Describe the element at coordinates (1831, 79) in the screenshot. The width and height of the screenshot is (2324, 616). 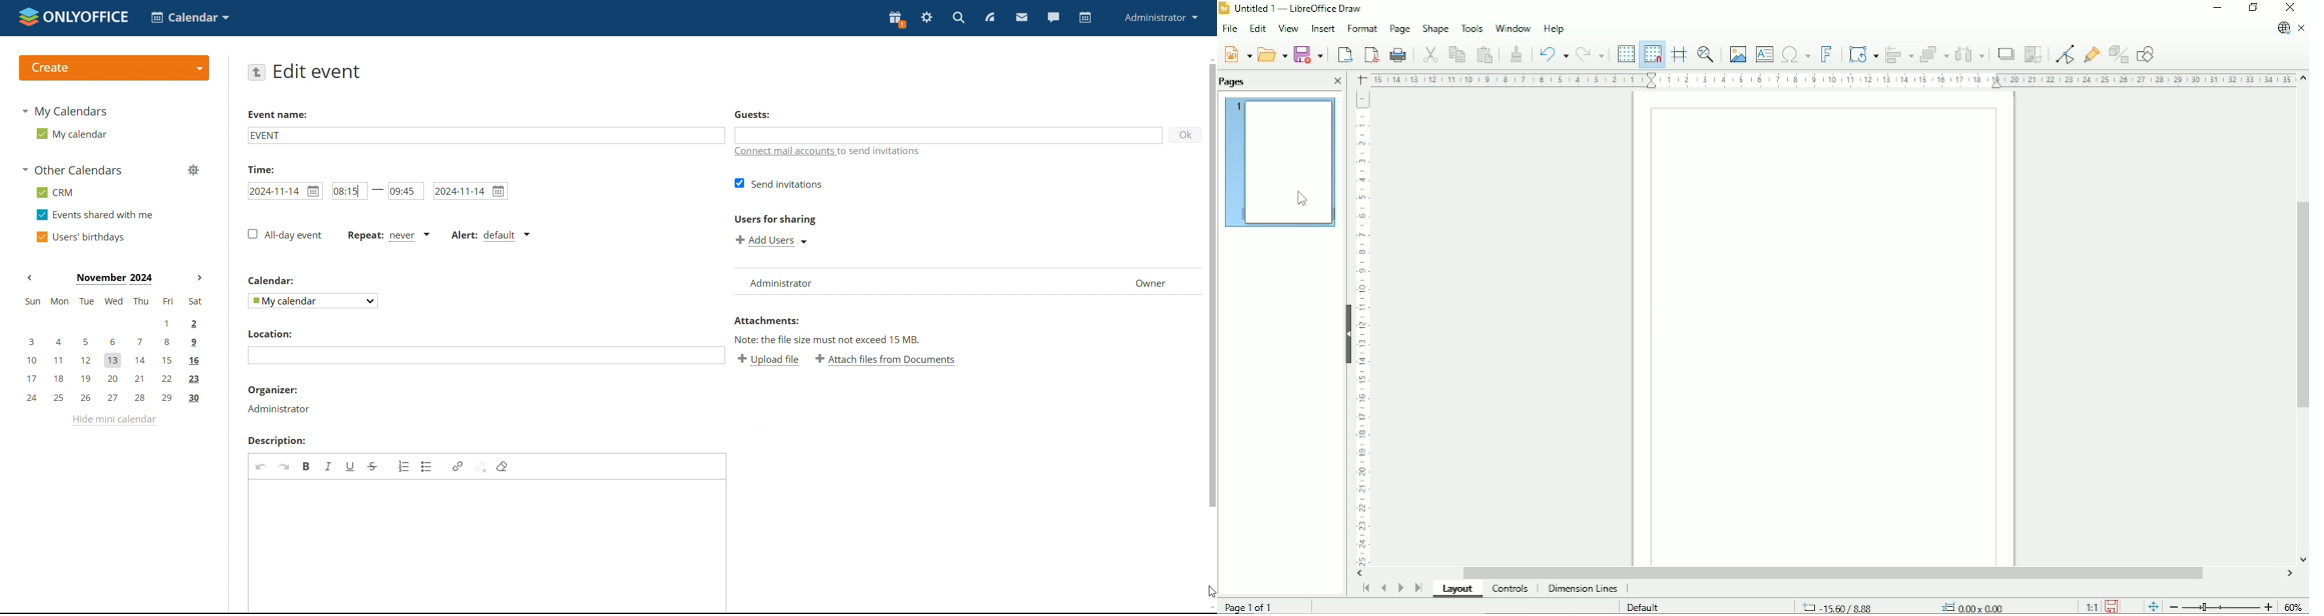
I see `Horizontal scale` at that location.